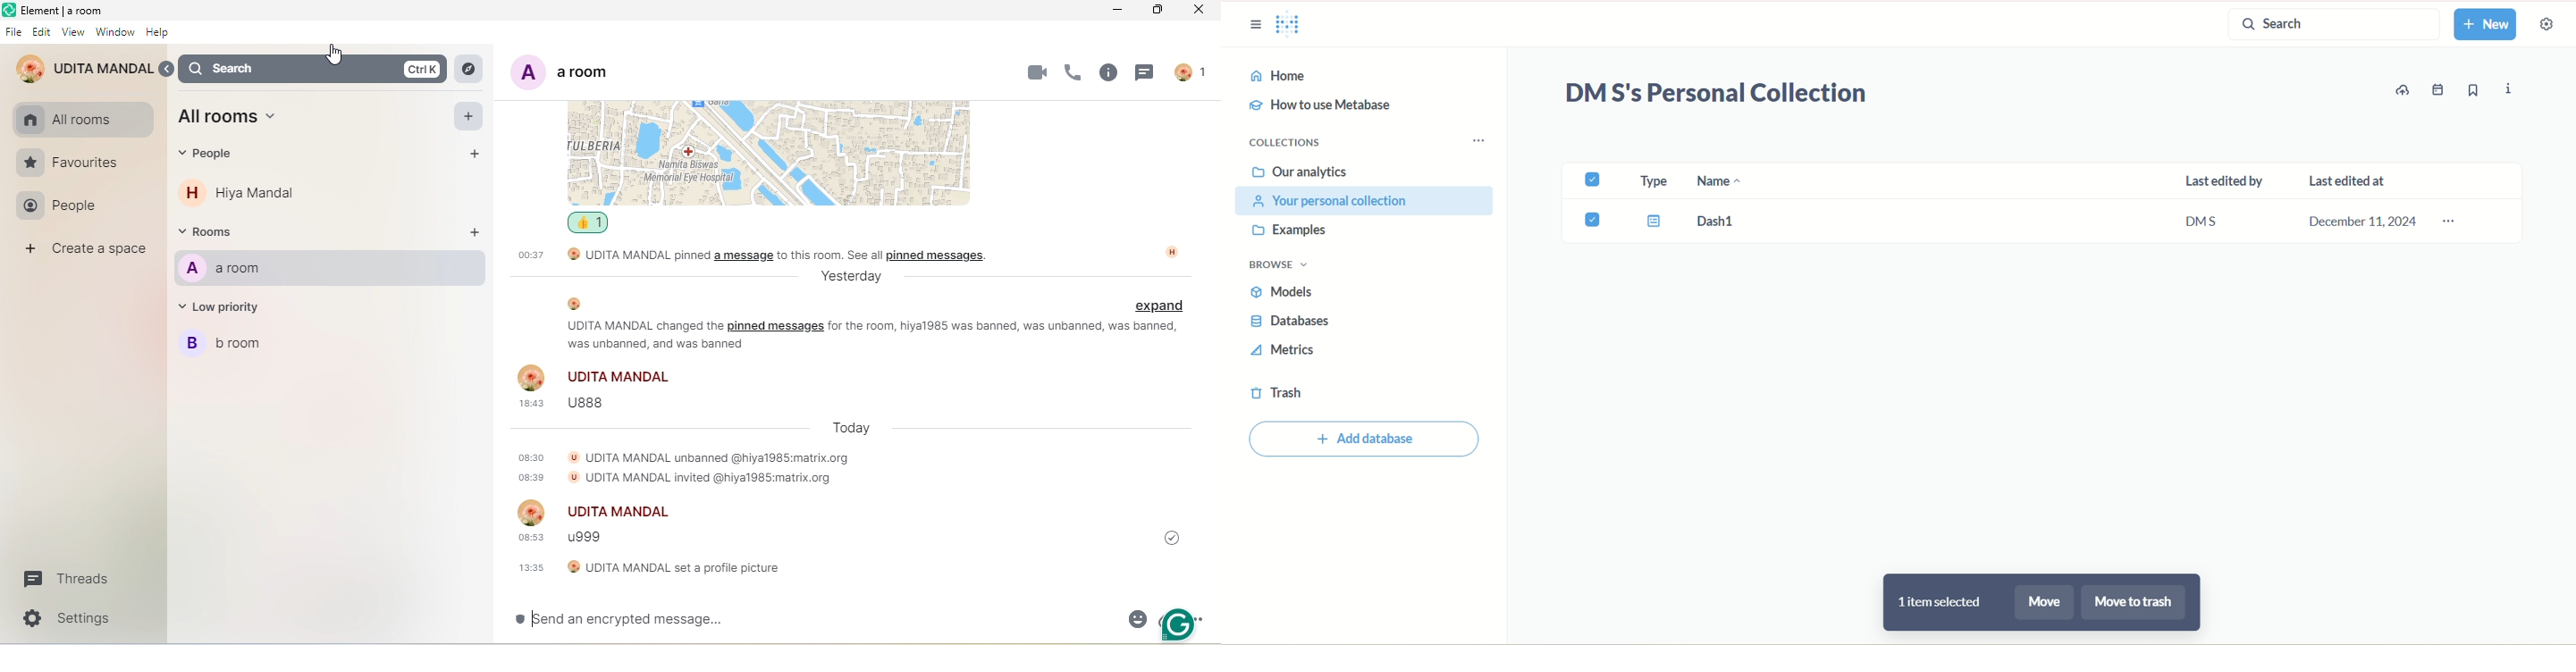 The image size is (2576, 672). What do you see at coordinates (942, 255) in the screenshot?
I see `pinned message ` at bounding box center [942, 255].